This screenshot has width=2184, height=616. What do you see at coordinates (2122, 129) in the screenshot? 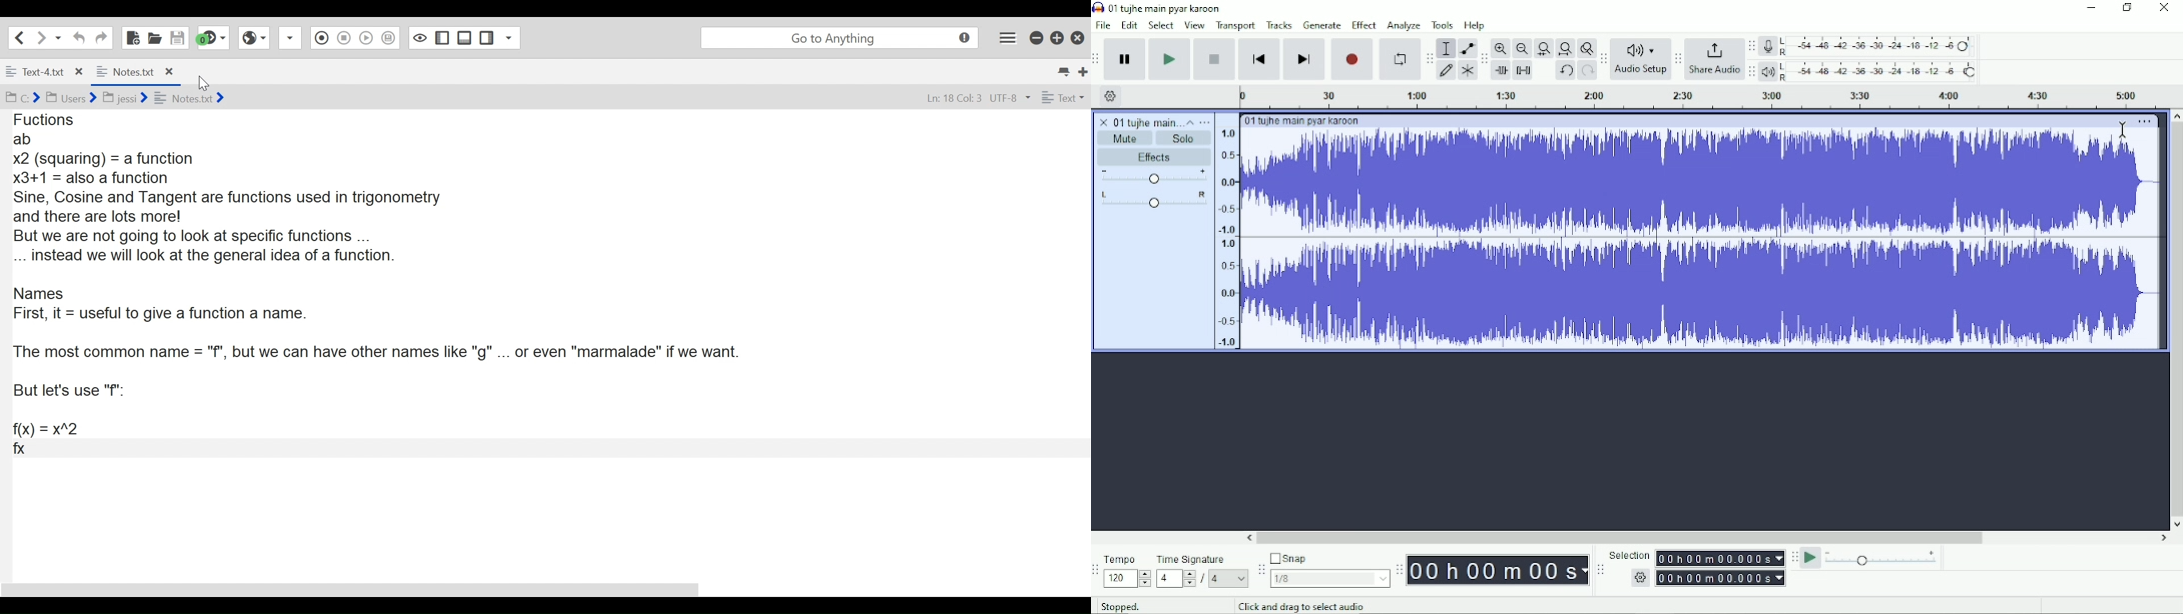
I see `Cursor` at bounding box center [2122, 129].